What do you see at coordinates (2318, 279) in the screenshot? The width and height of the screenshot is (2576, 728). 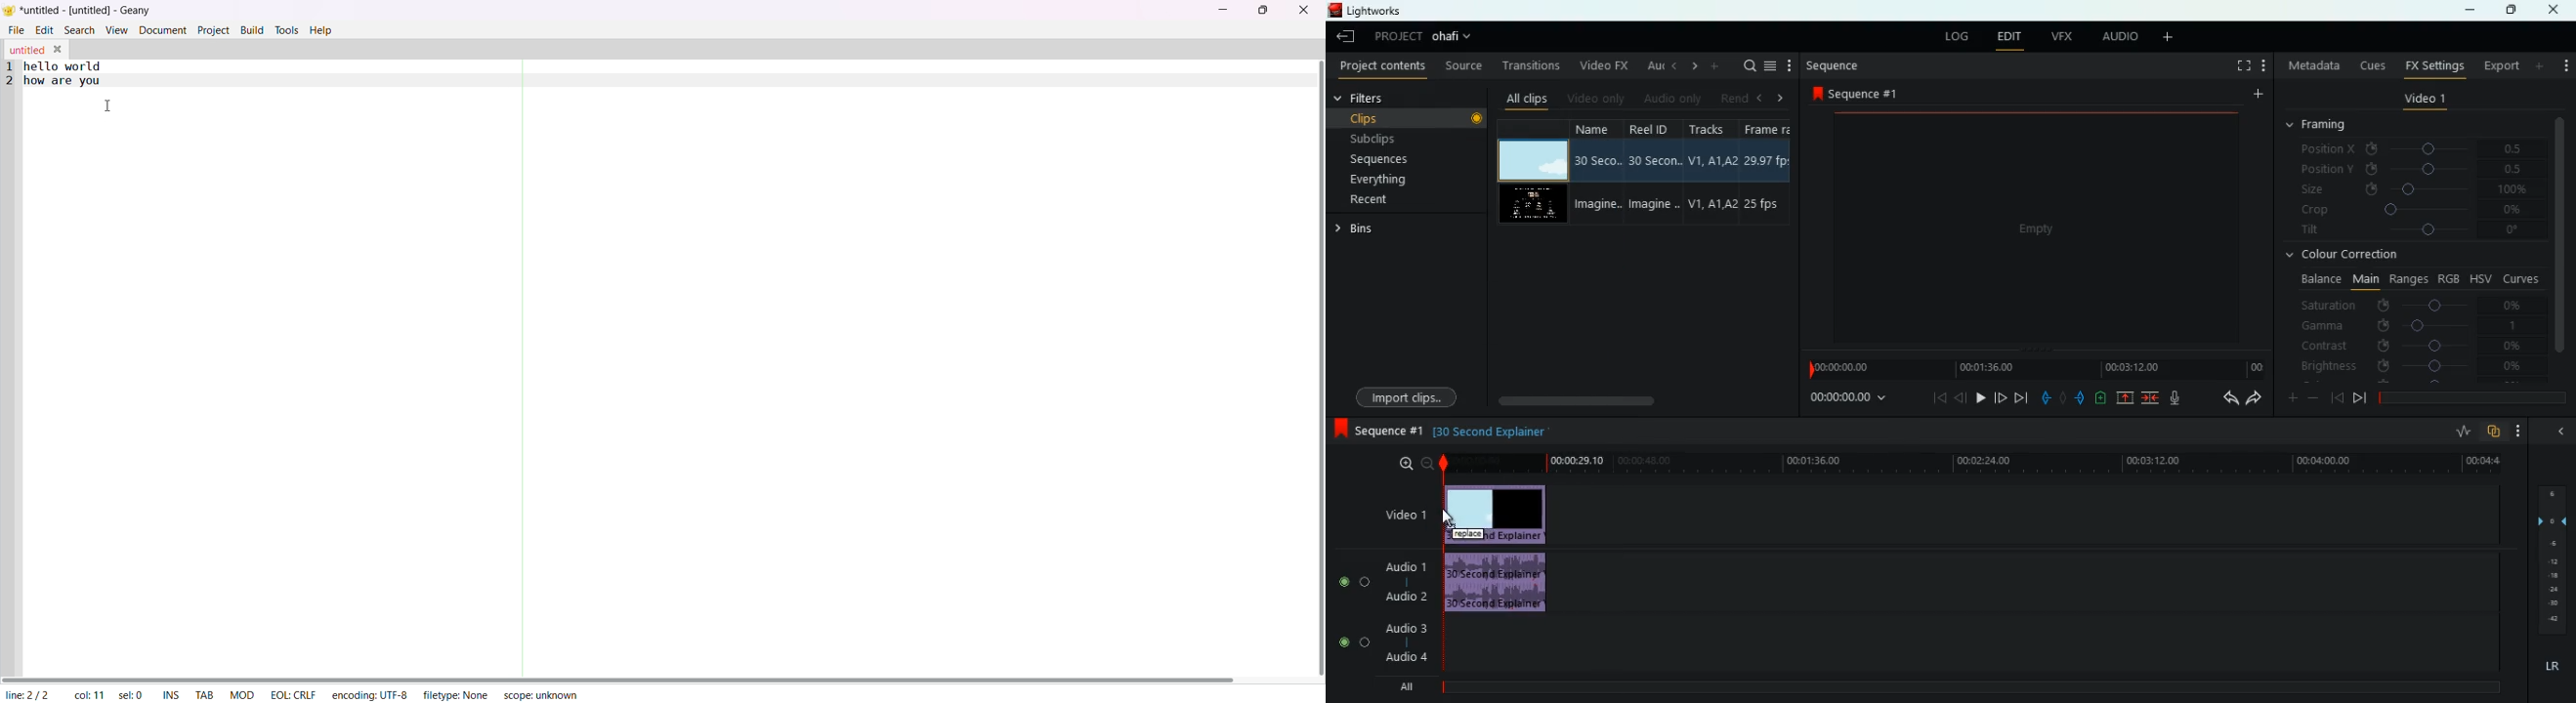 I see `balance` at bounding box center [2318, 279].